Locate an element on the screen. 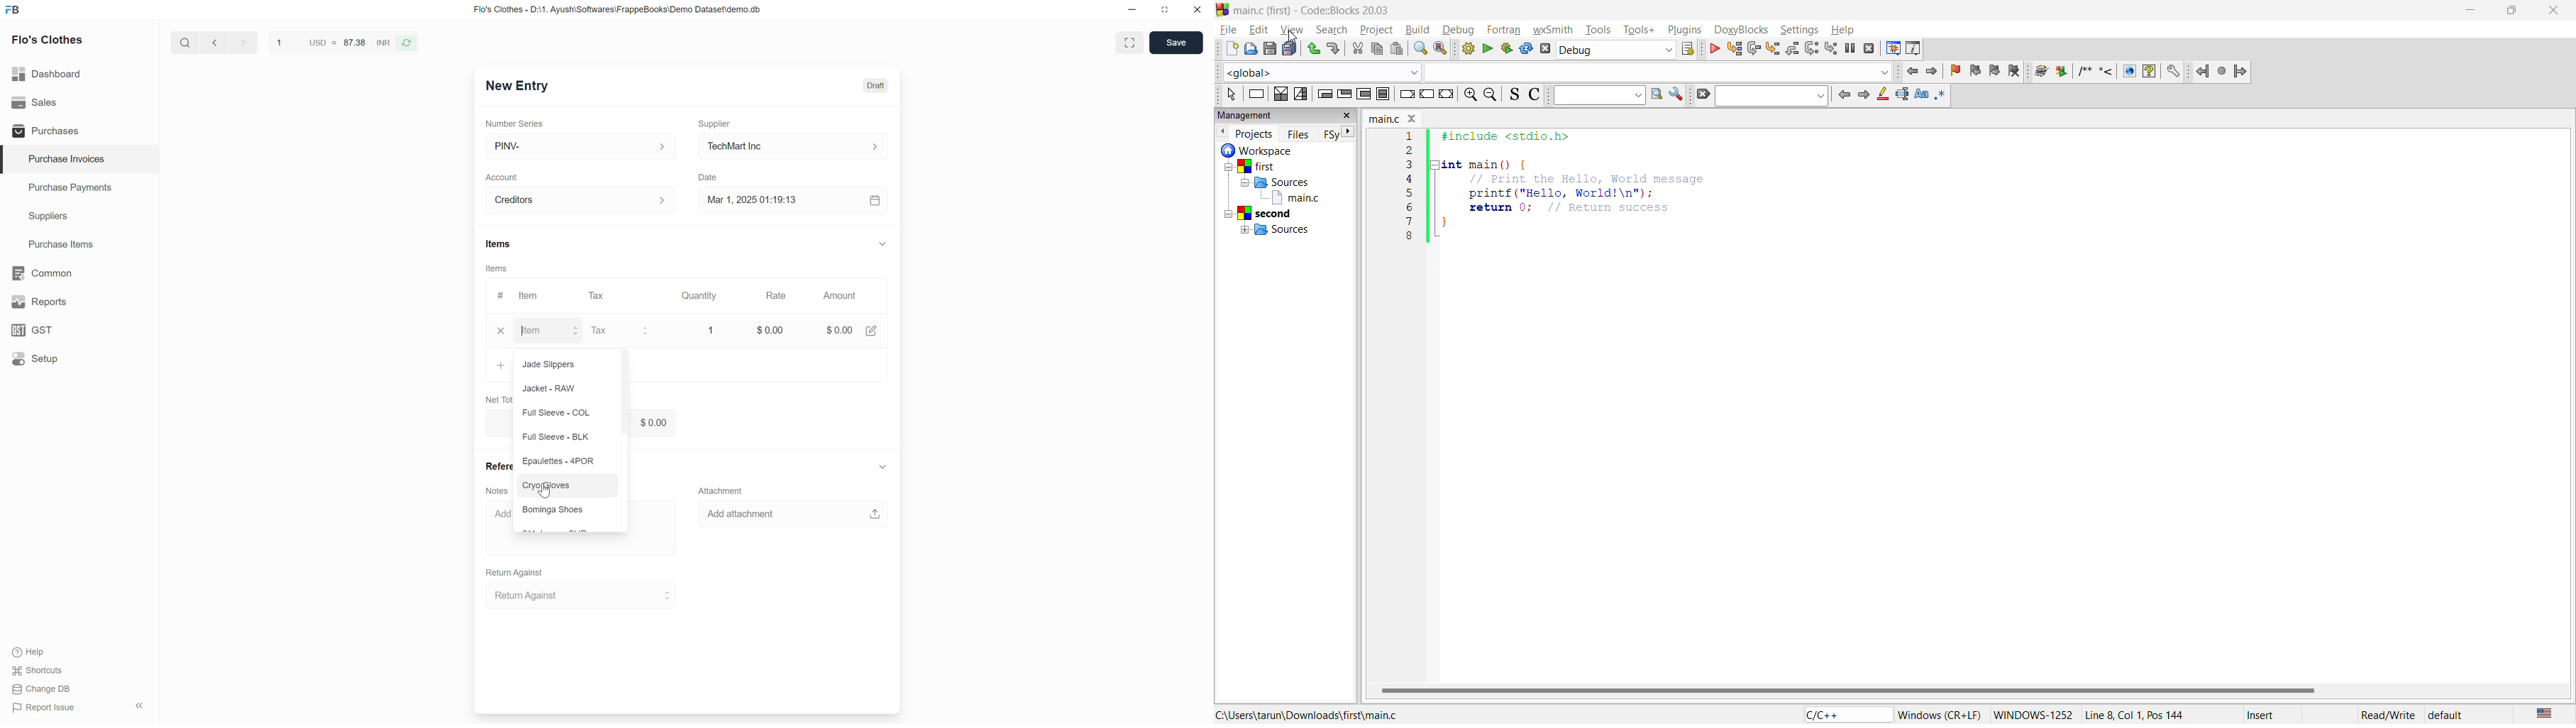 Image resolution: width=2576 pixels, height=728 pixels. Change DB is located at coordinates (41, 690).